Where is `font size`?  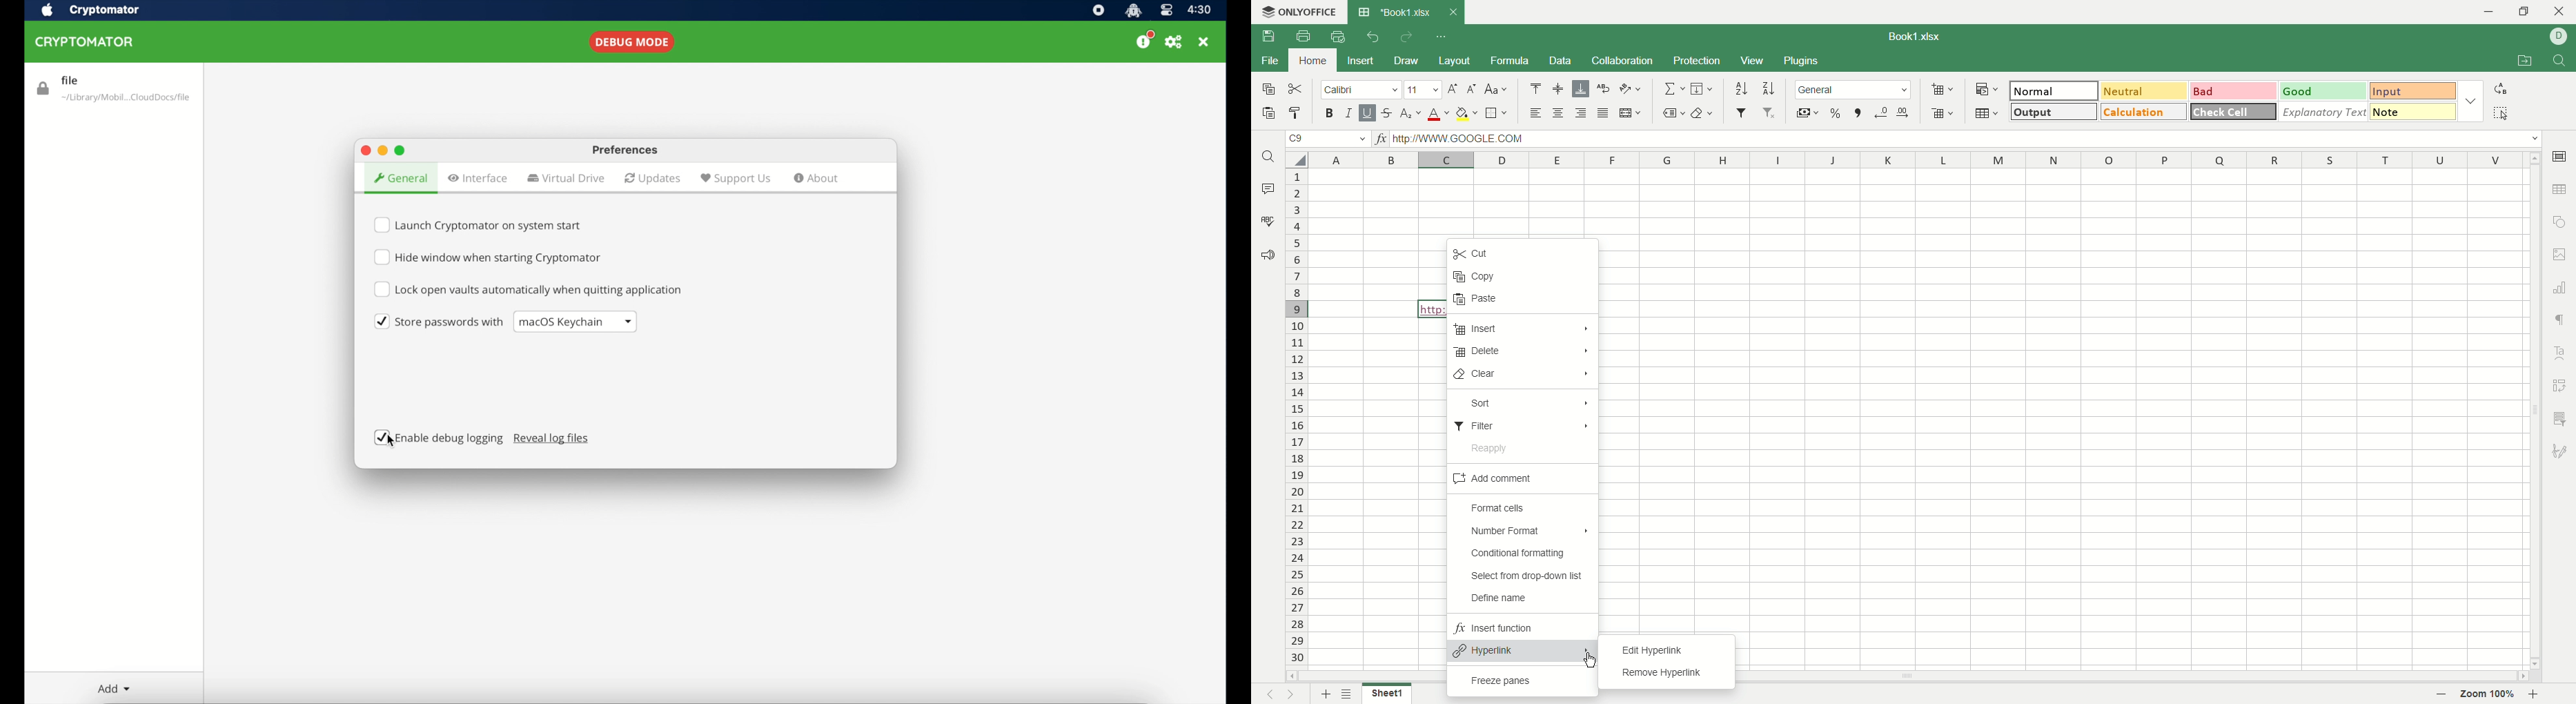 font size is located at coordinates (1425, 89).